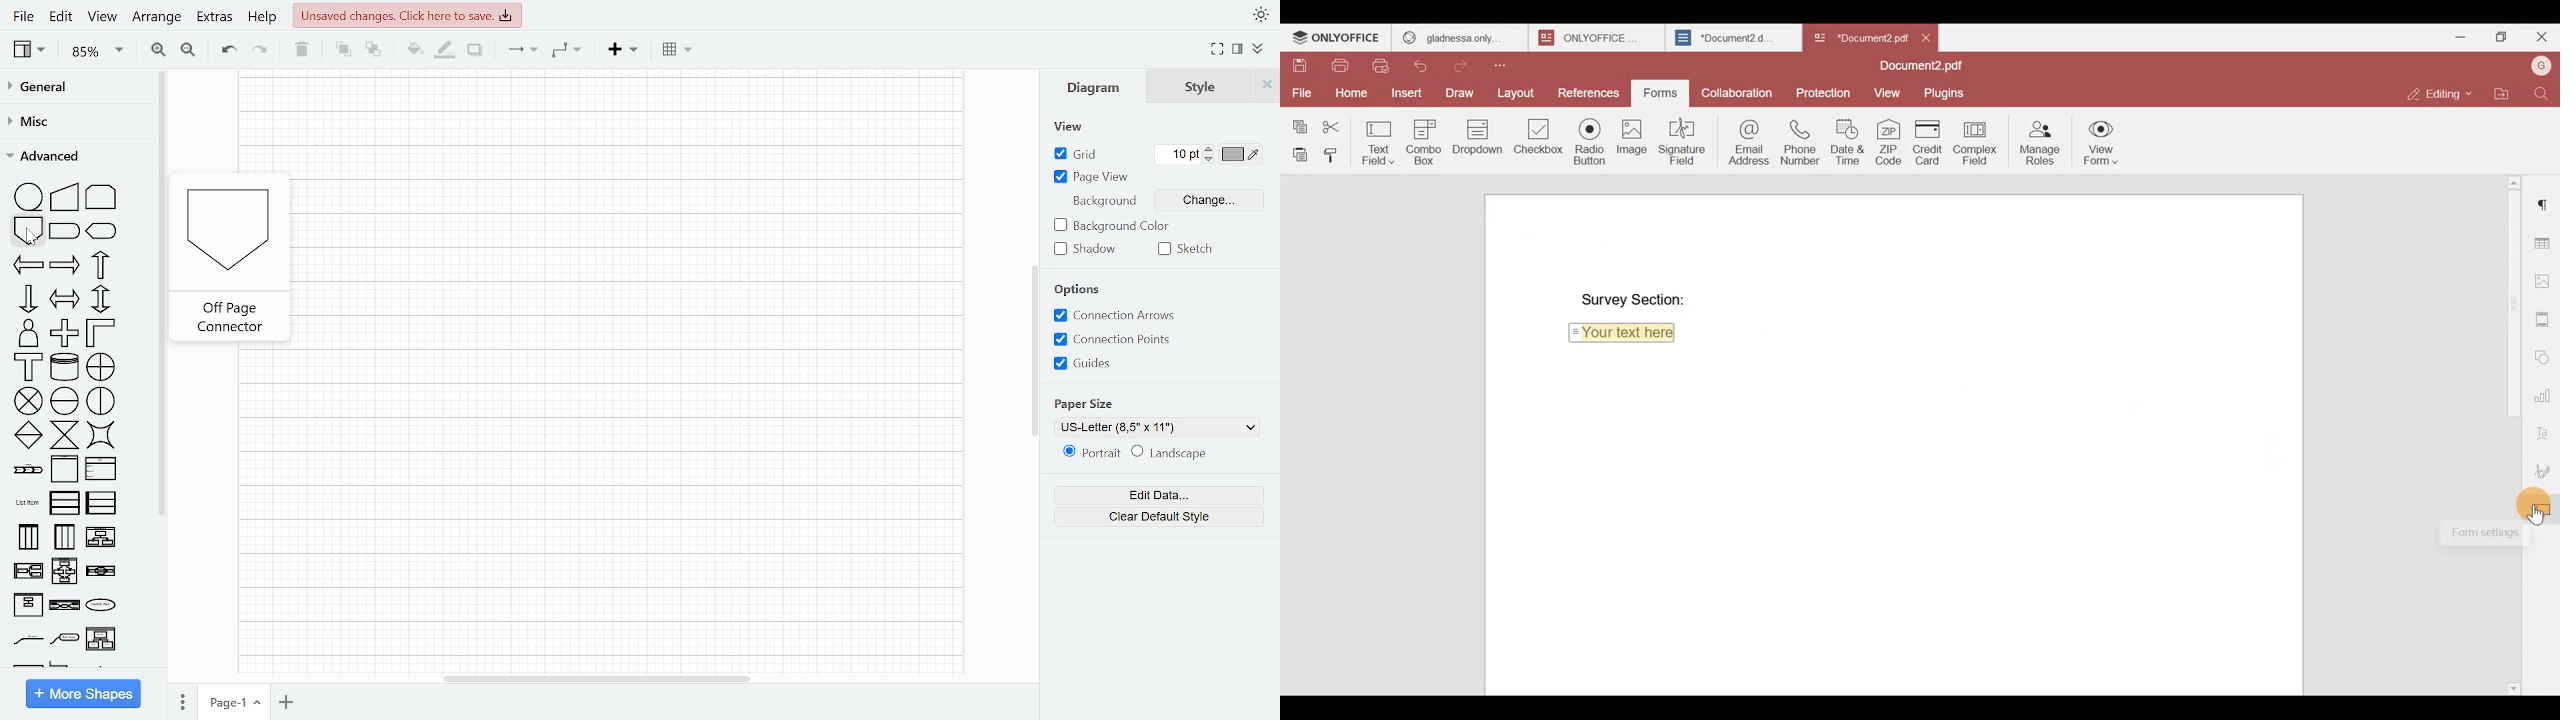  I want to click on Connection, so click(521, 53).